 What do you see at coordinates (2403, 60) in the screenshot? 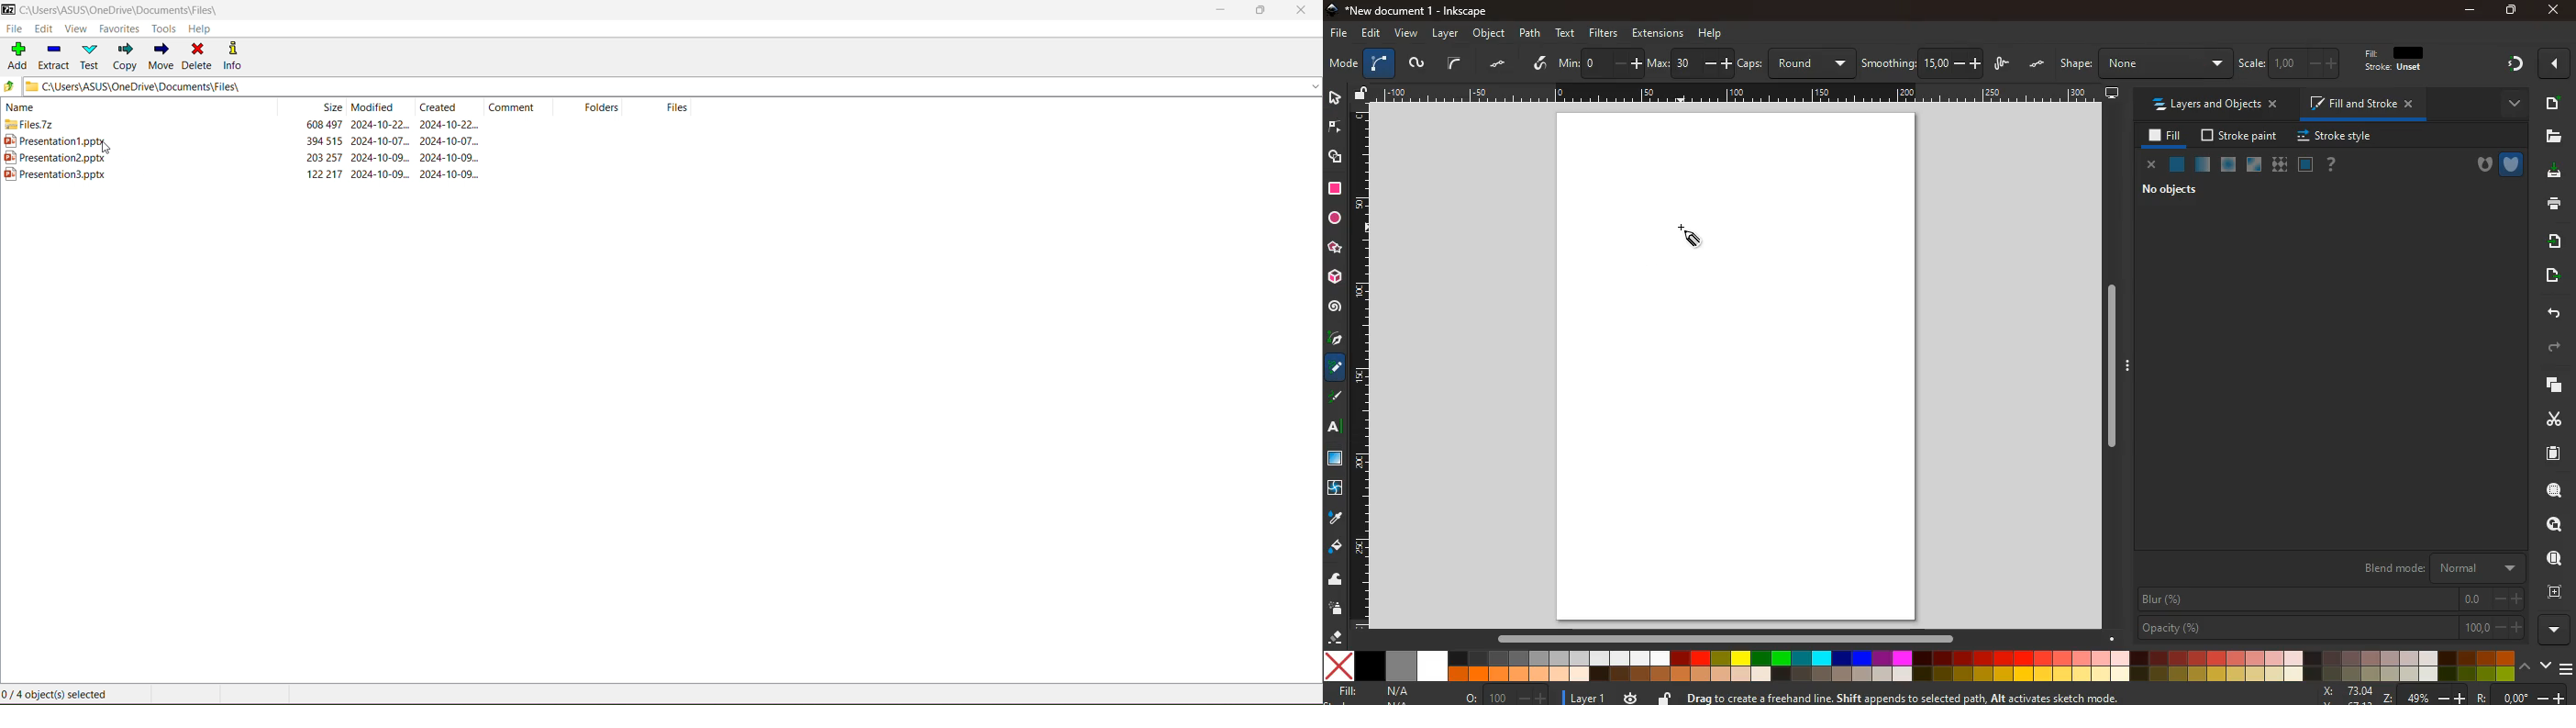
I see `fill` at bounding box center [2403, 60].